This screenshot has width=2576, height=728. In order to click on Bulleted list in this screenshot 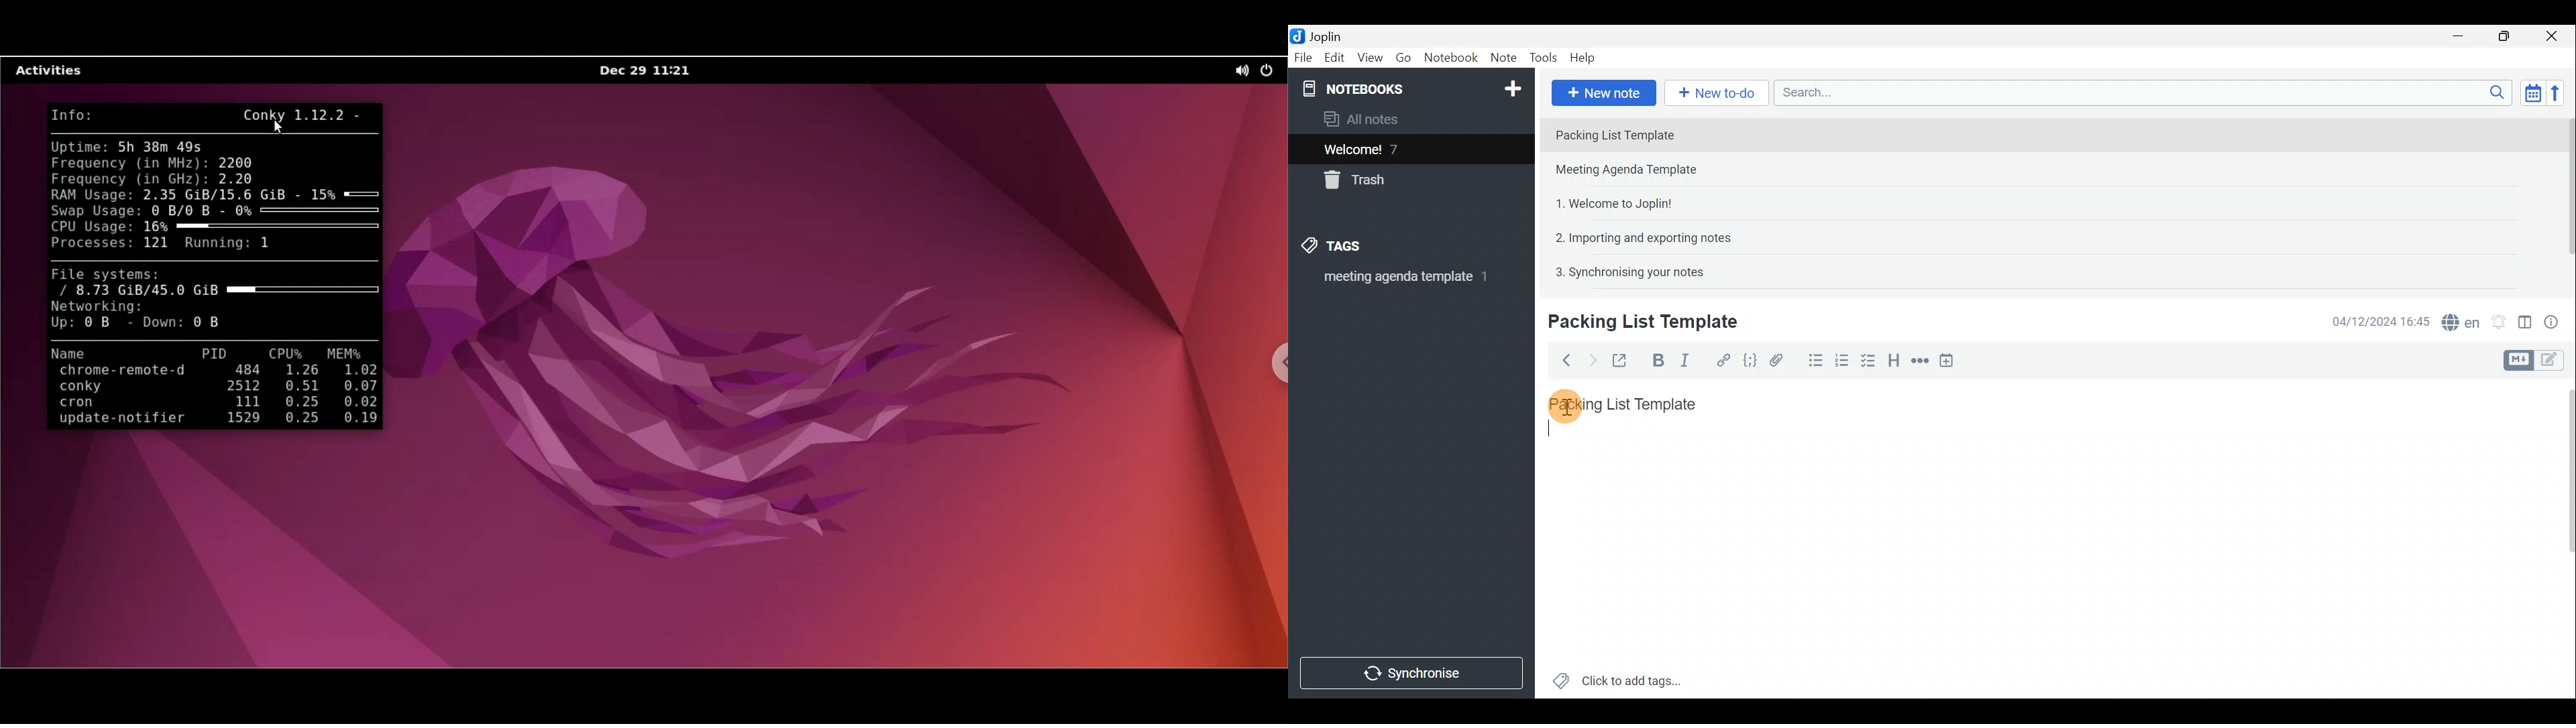, I will do `click(1813, 363)`.